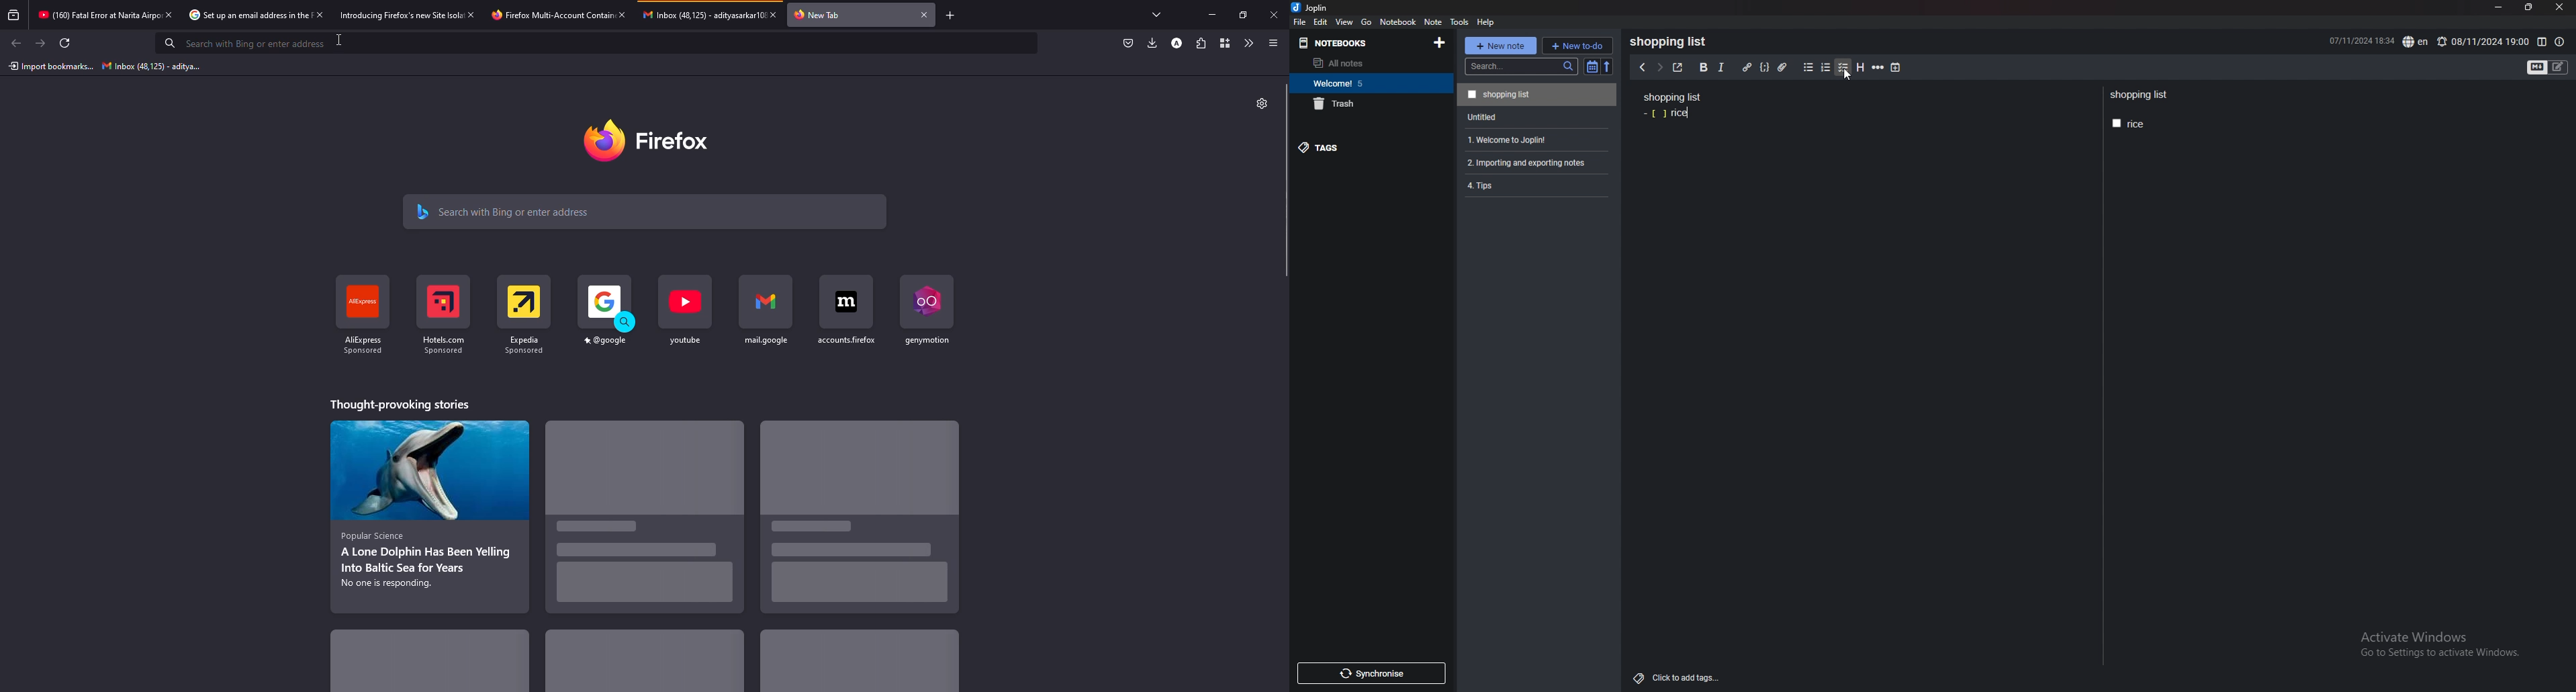 This screenshot has height=700, width=2576. I want to click on notebooks, so click(1351, 44).